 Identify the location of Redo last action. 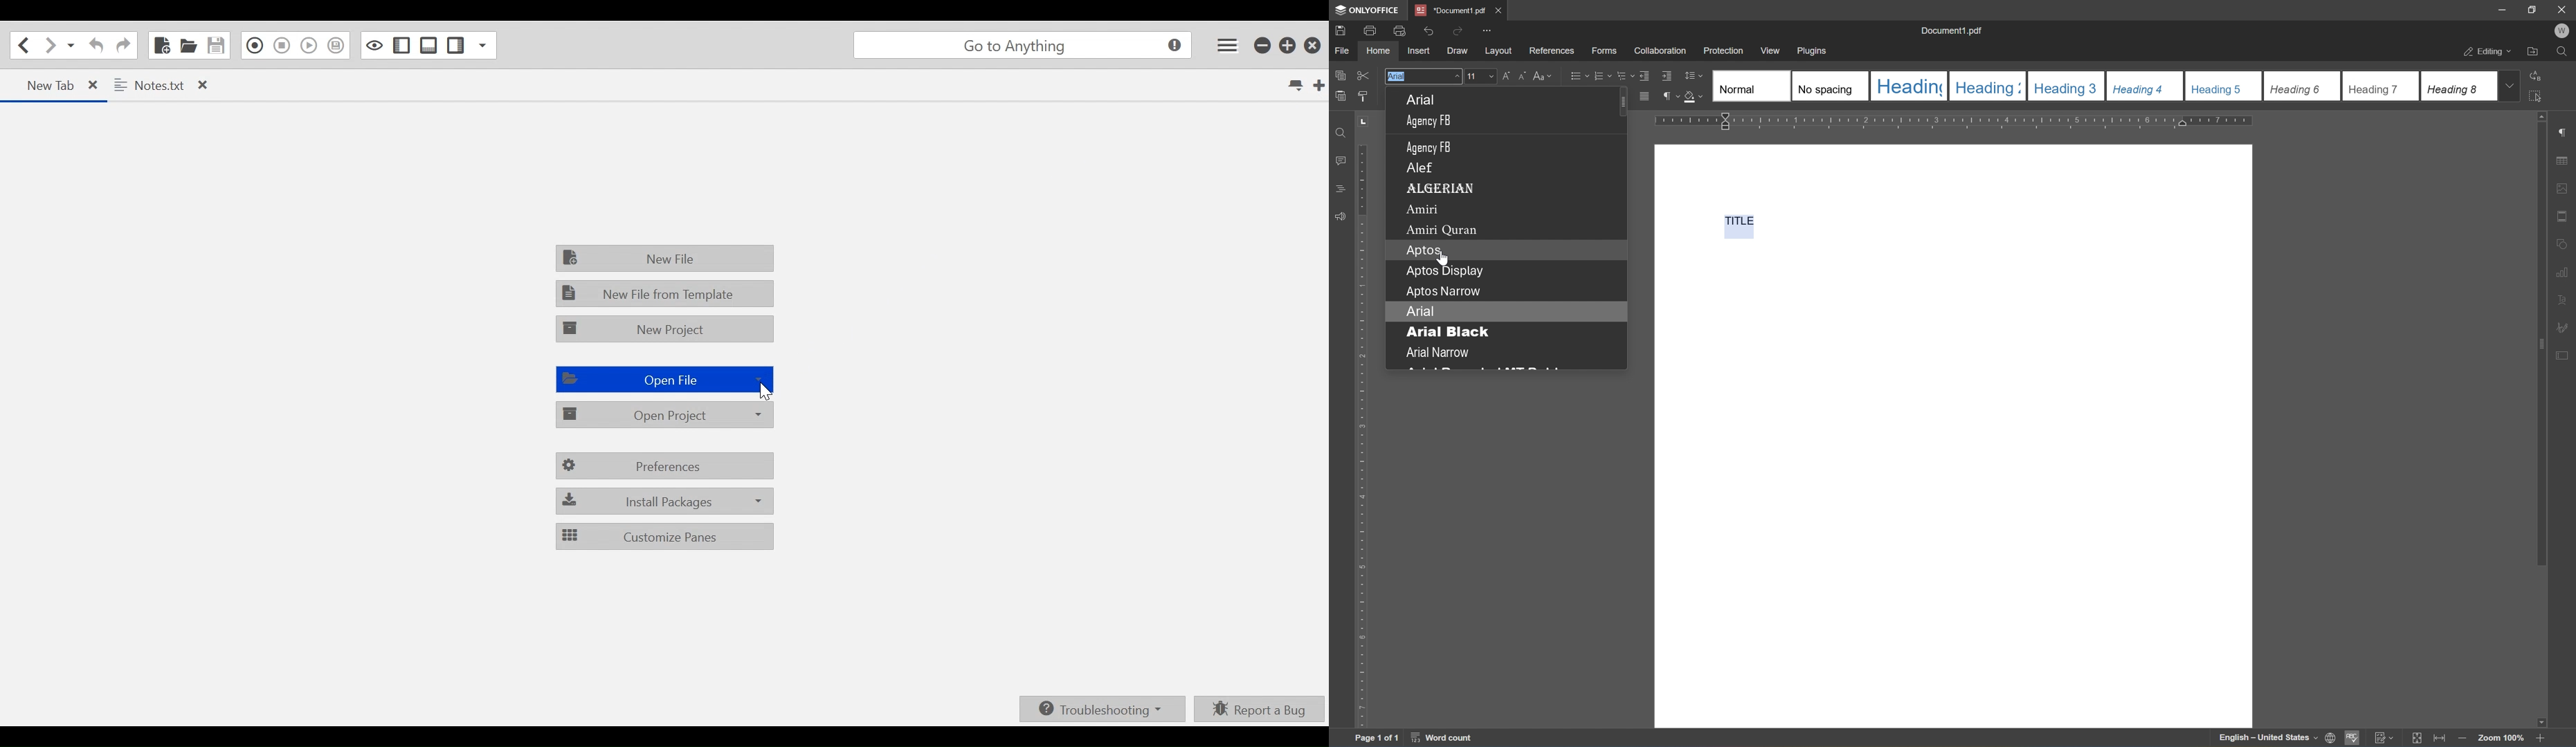
(123, 46).